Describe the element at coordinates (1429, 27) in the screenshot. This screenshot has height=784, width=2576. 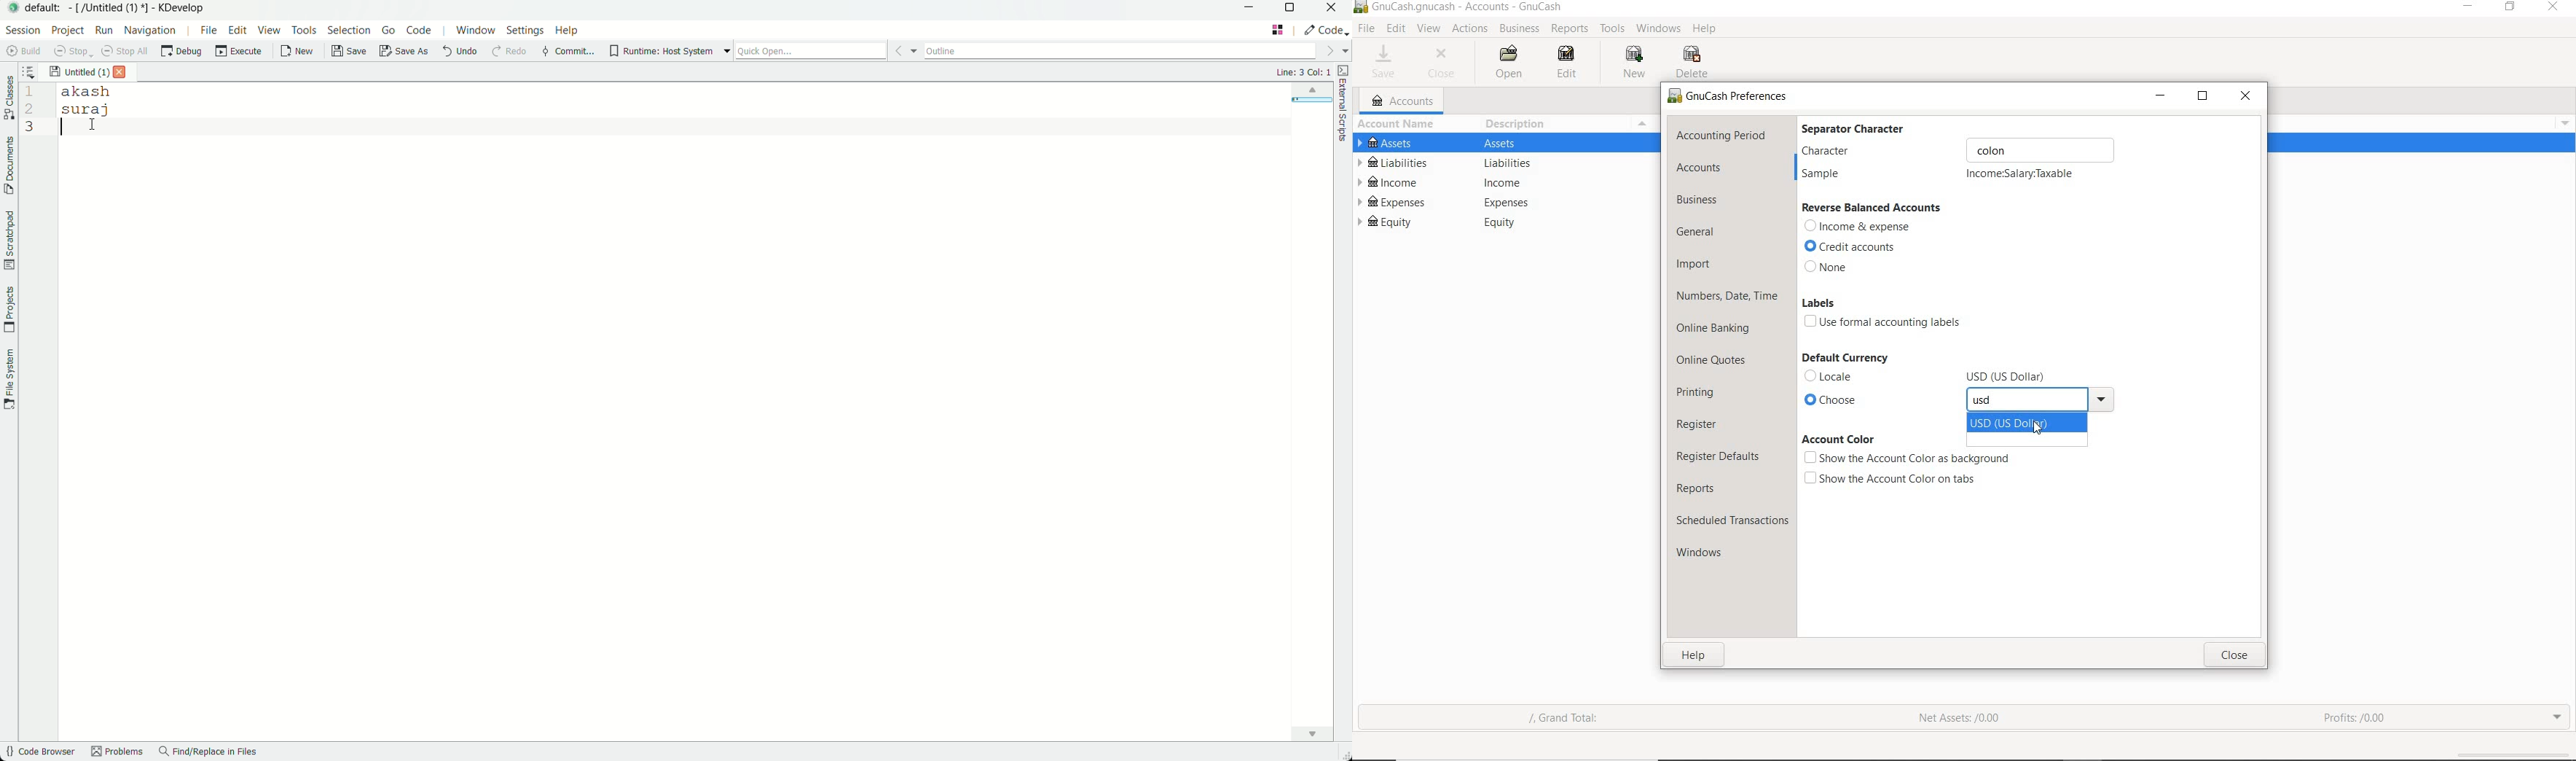
I see `VIEW` at that location.